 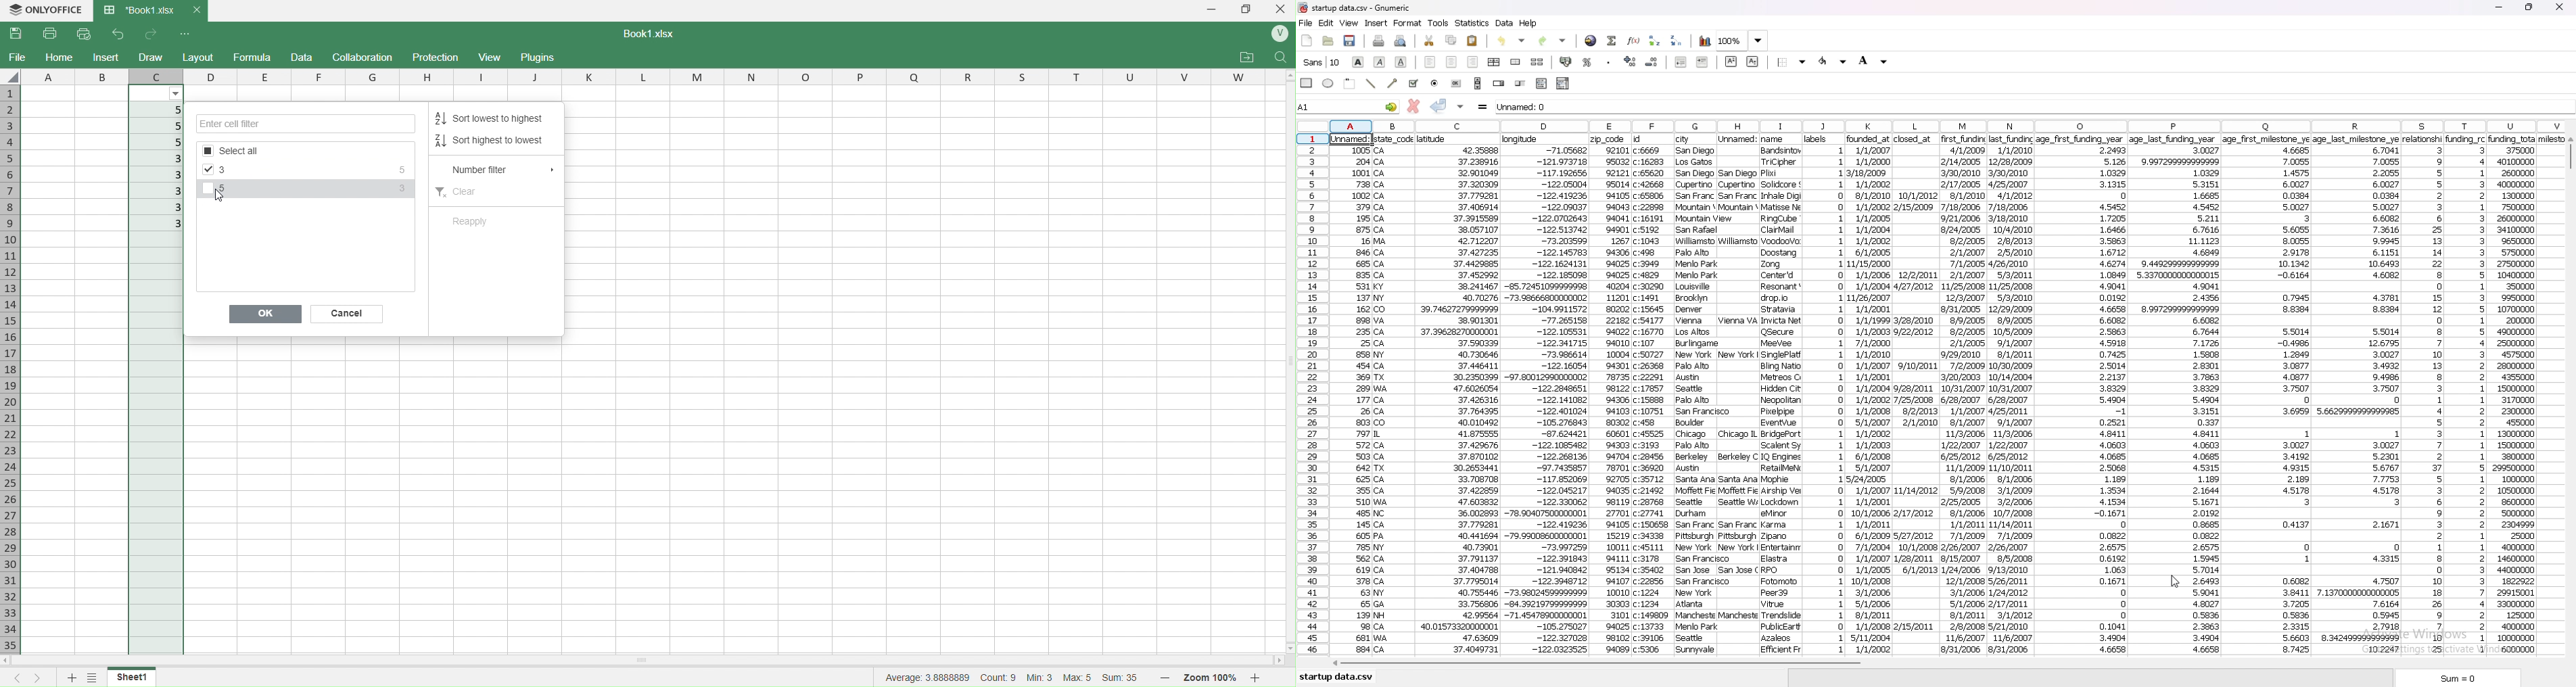 What do you see at coordinates (1401, 41) in the screenshot?
I see `print preview` at bounding box center [1401, 41].